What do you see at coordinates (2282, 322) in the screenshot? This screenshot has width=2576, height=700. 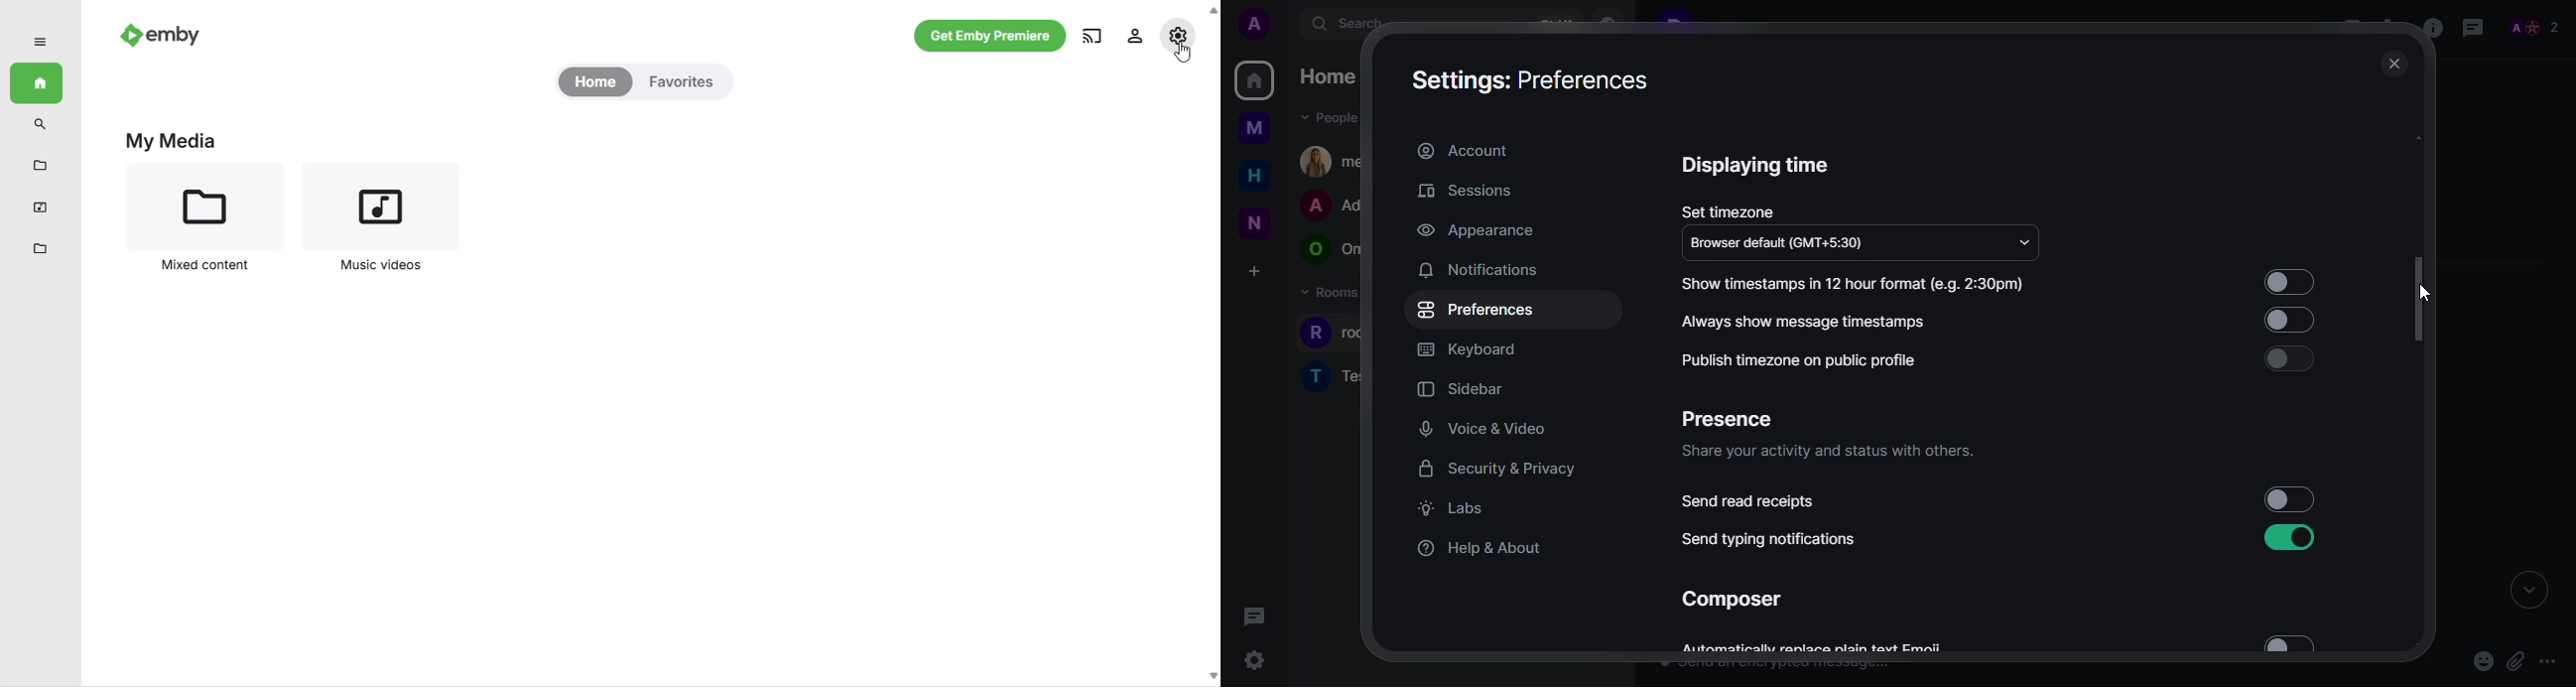 I see `Toggle button` at bounding box center [2282, 322].